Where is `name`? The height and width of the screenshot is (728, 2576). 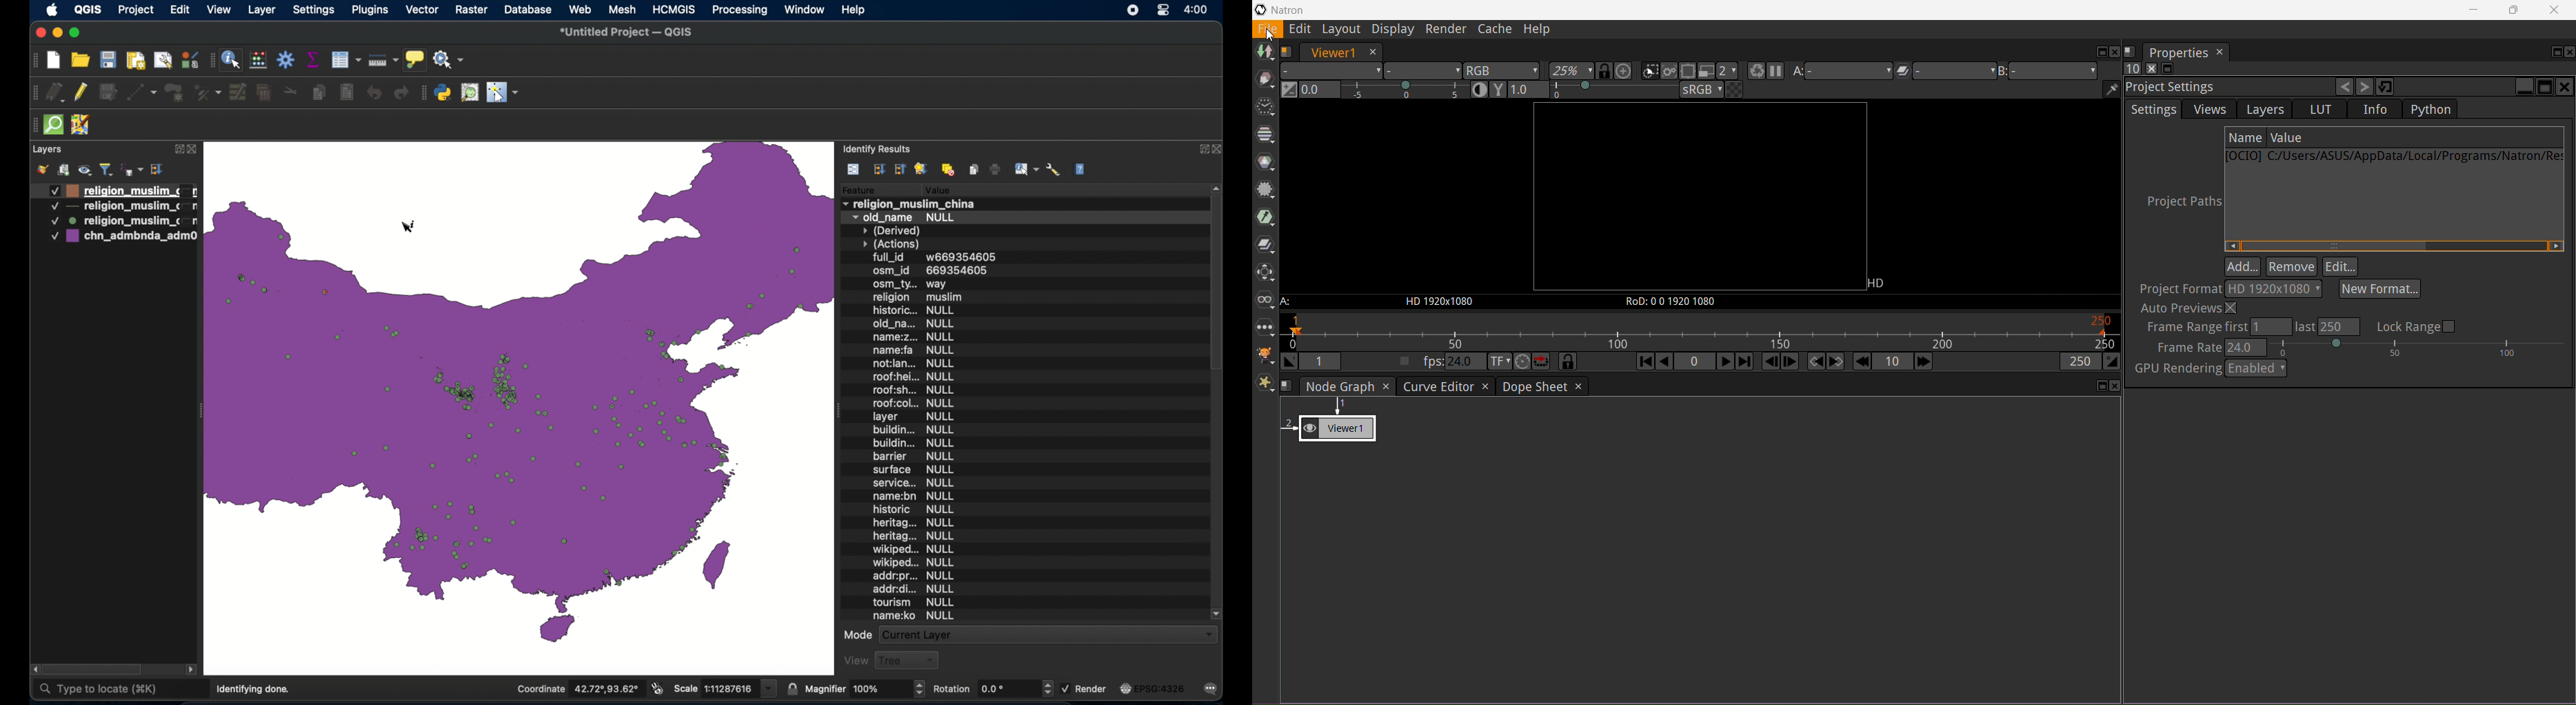 name is located at coordinates (912, 495).